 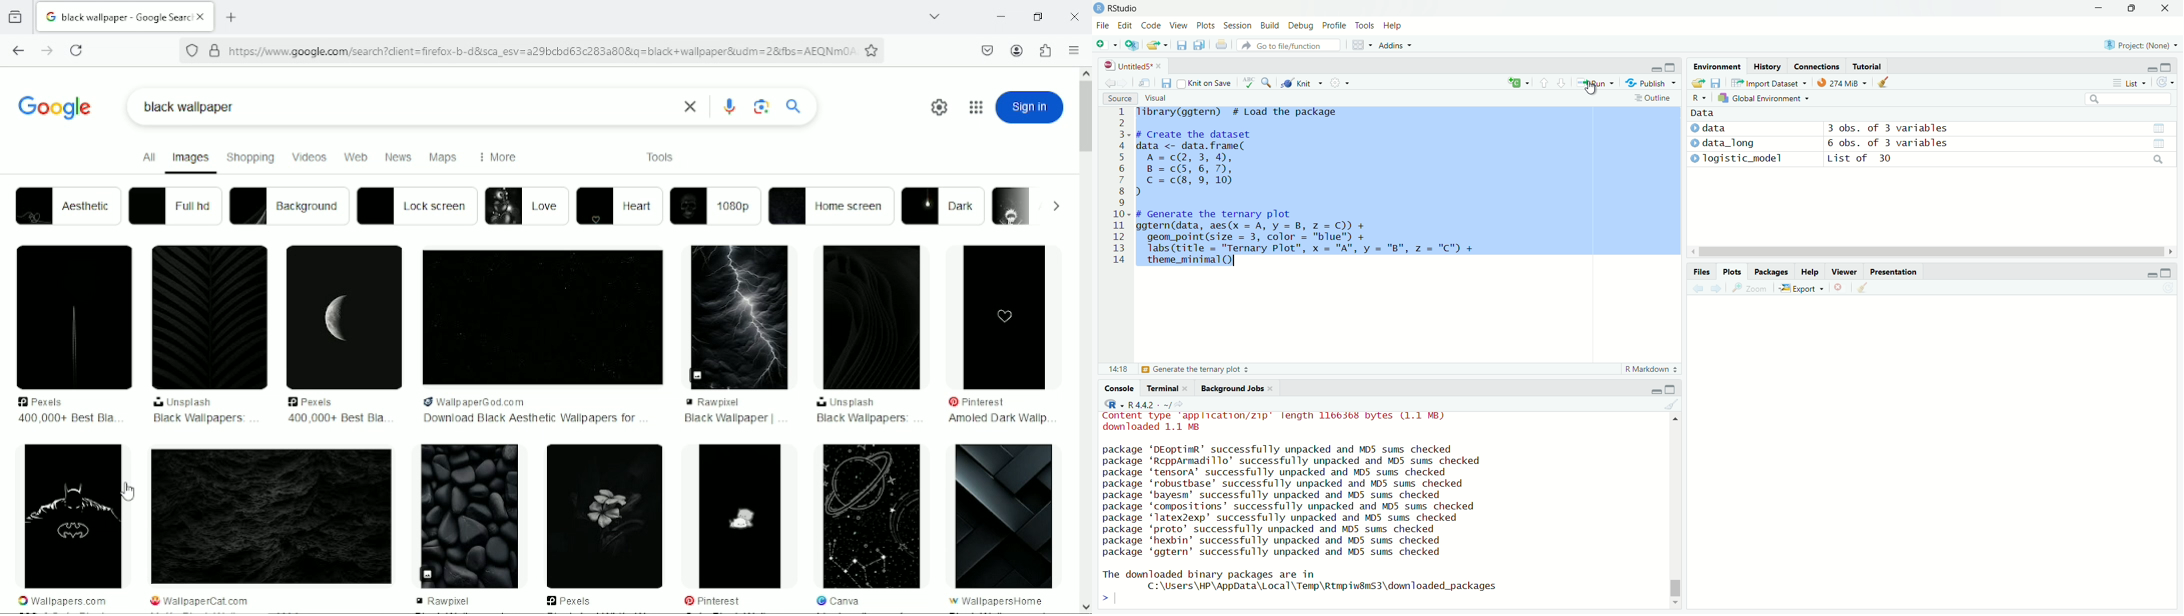 I want to click on pexels, so click(x=572, y=602).